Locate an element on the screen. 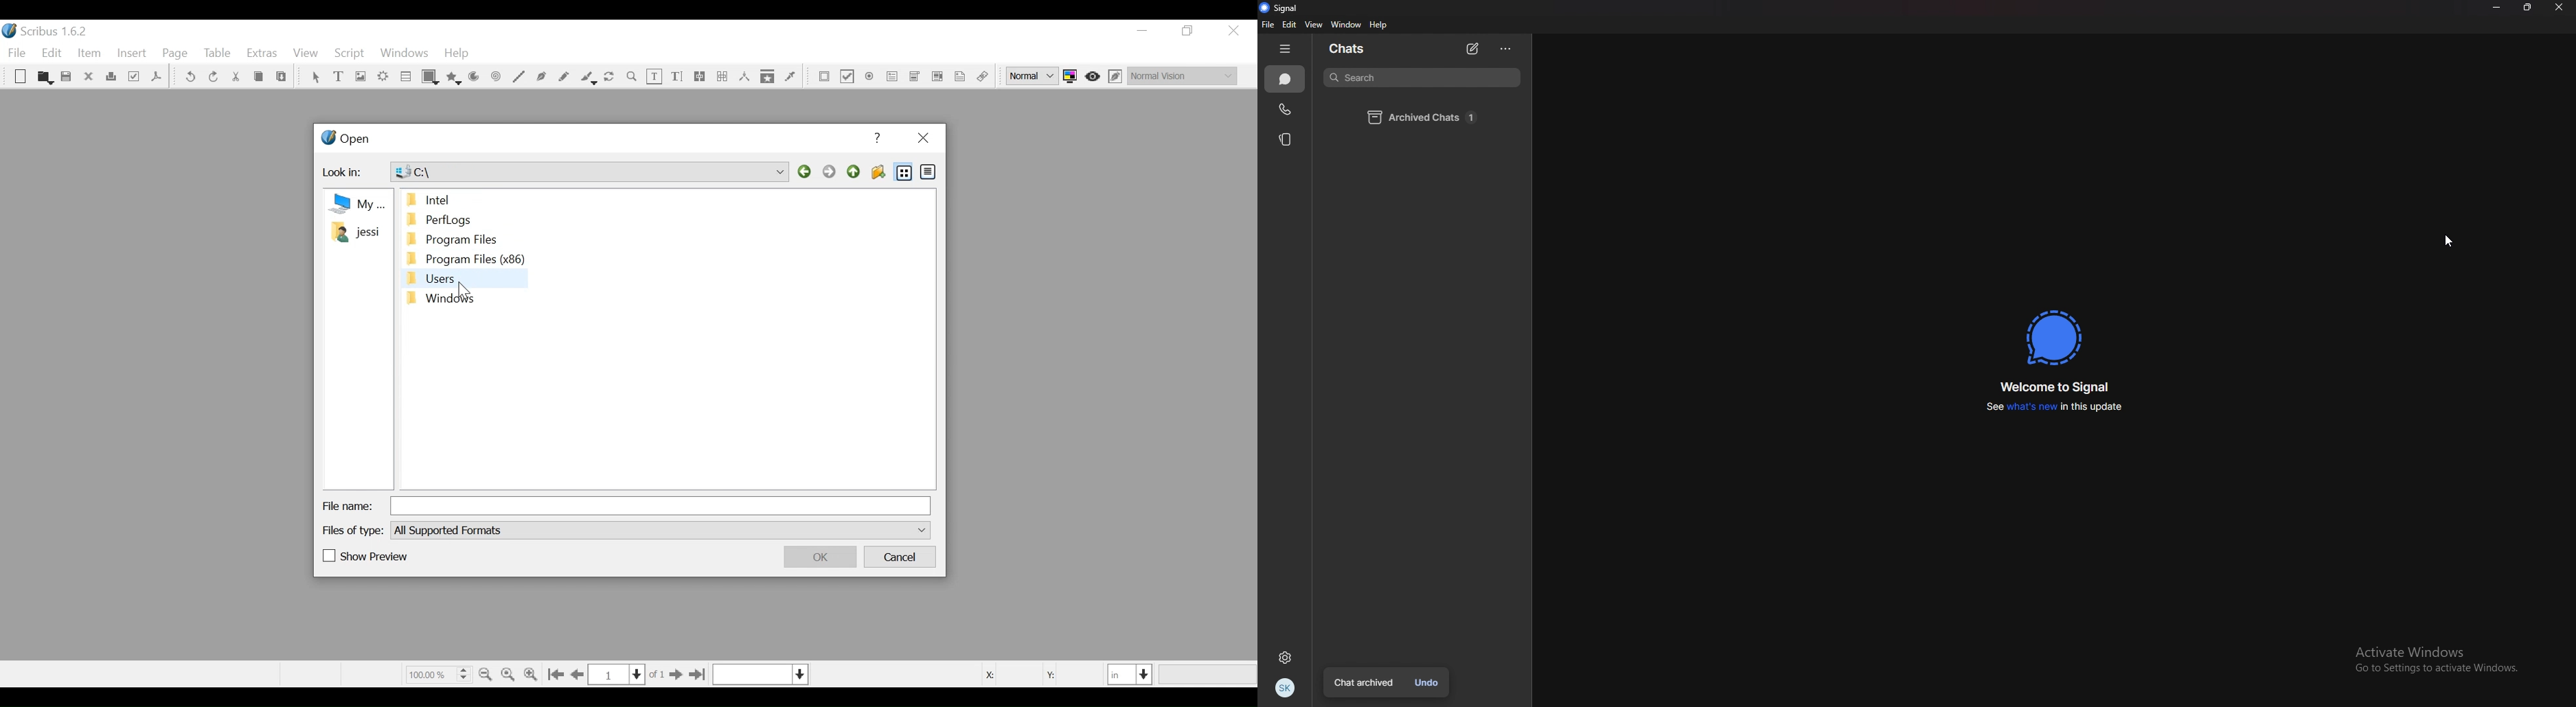 This screenshot has height=728, width=2576. Toggle focus is located at coordinates (1094, 76).